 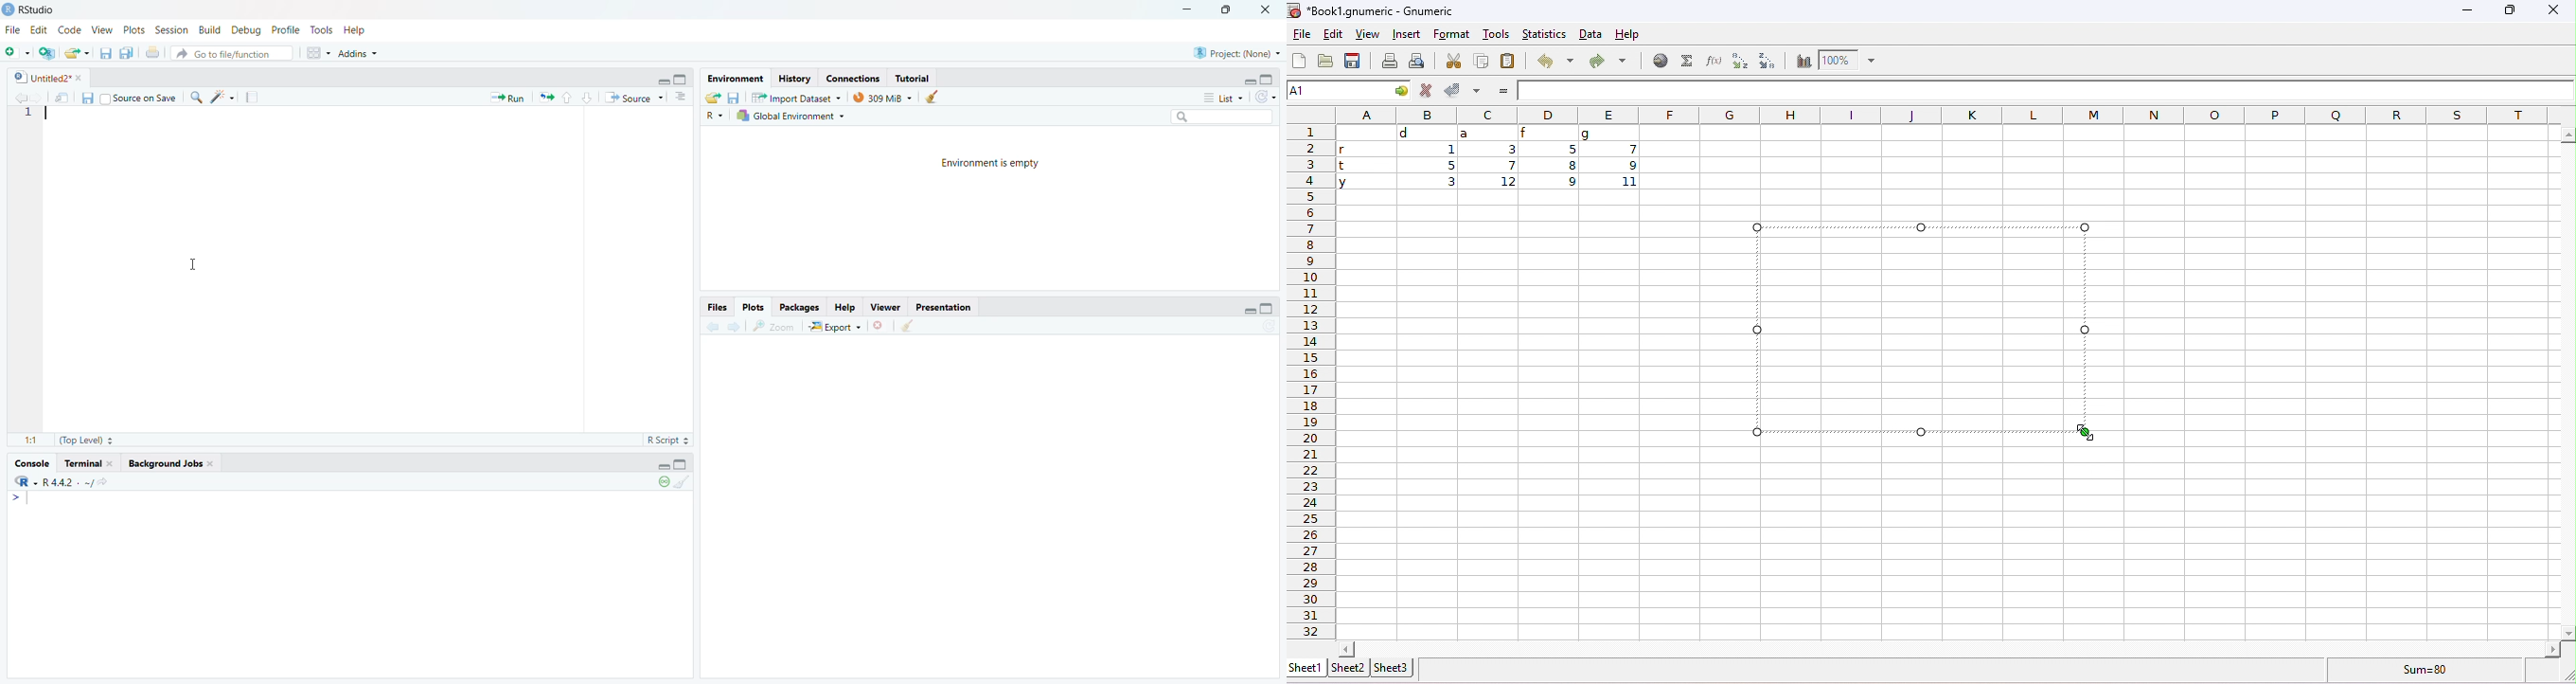 What do you see at coordinates (87, 439) in the screenshot?
I see `(Top Level) »` at bounding box center [87, 439].